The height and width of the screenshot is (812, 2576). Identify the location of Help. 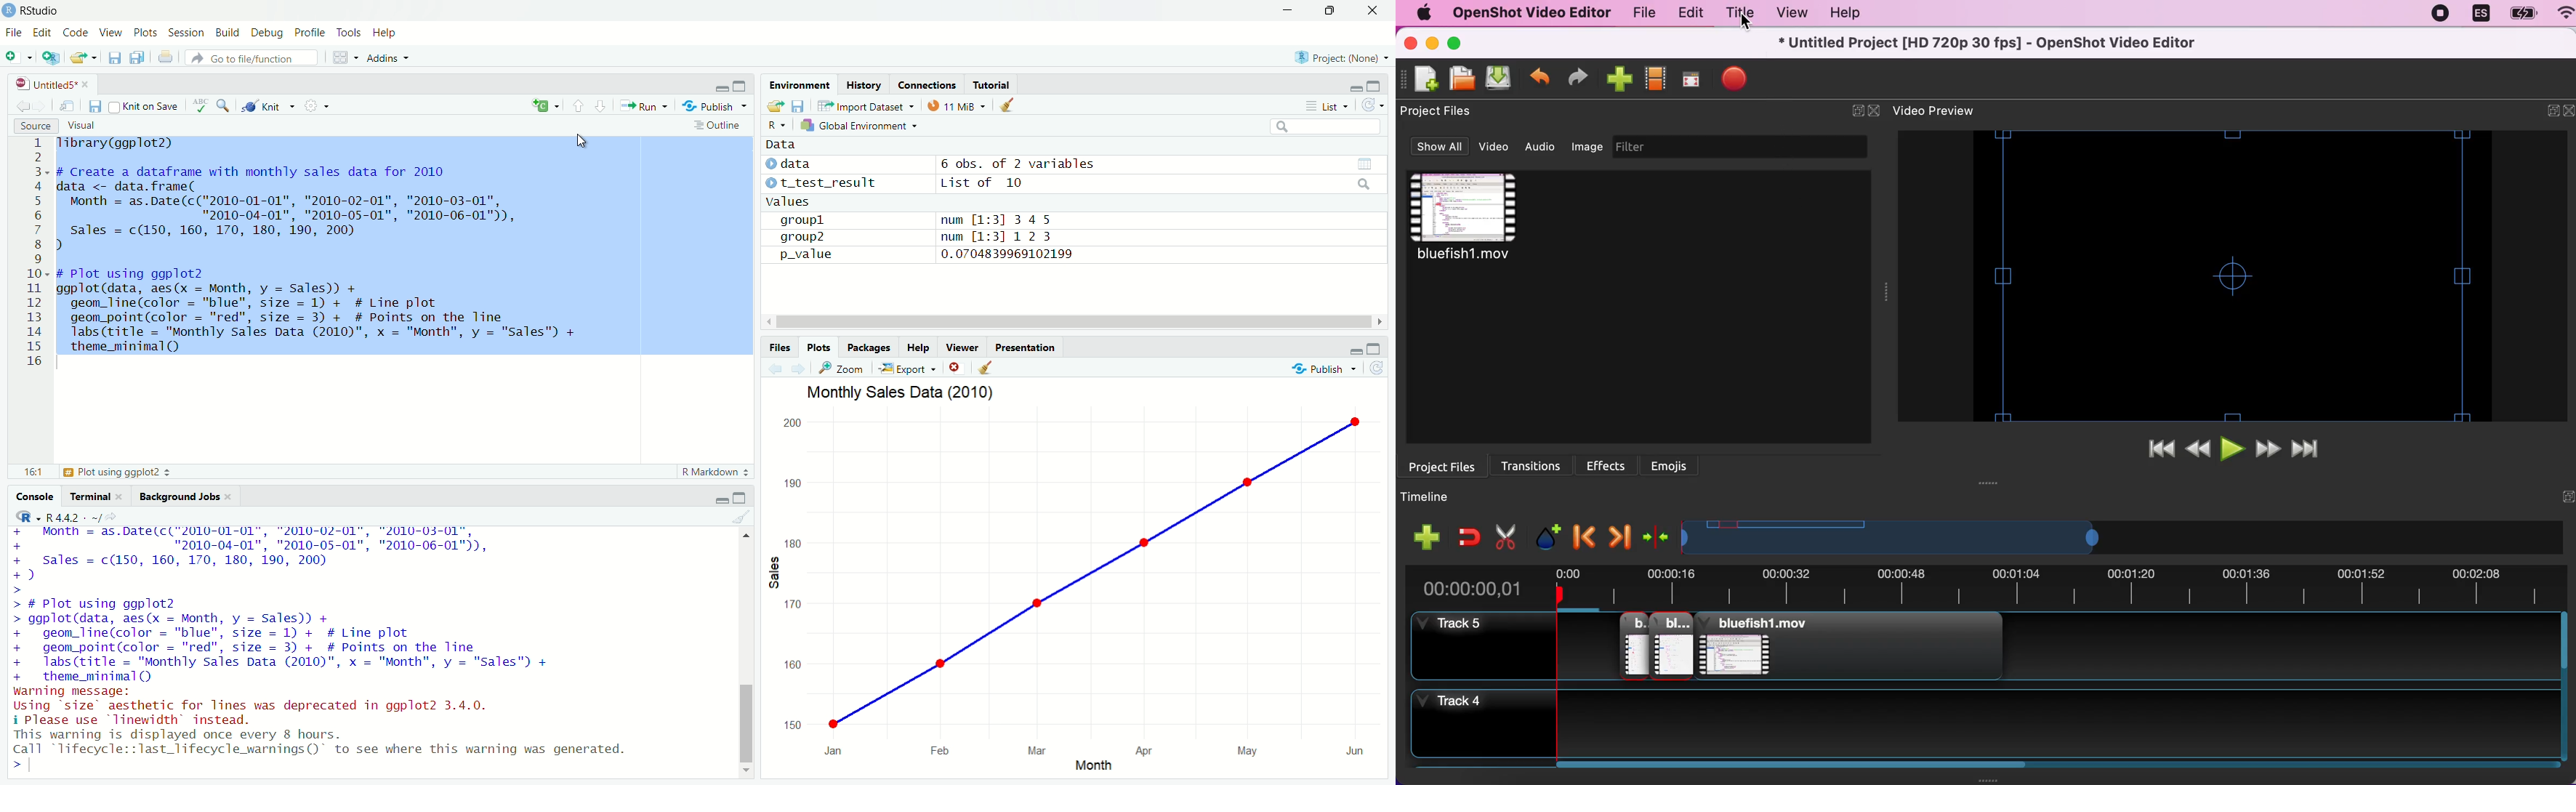
(390, 33).